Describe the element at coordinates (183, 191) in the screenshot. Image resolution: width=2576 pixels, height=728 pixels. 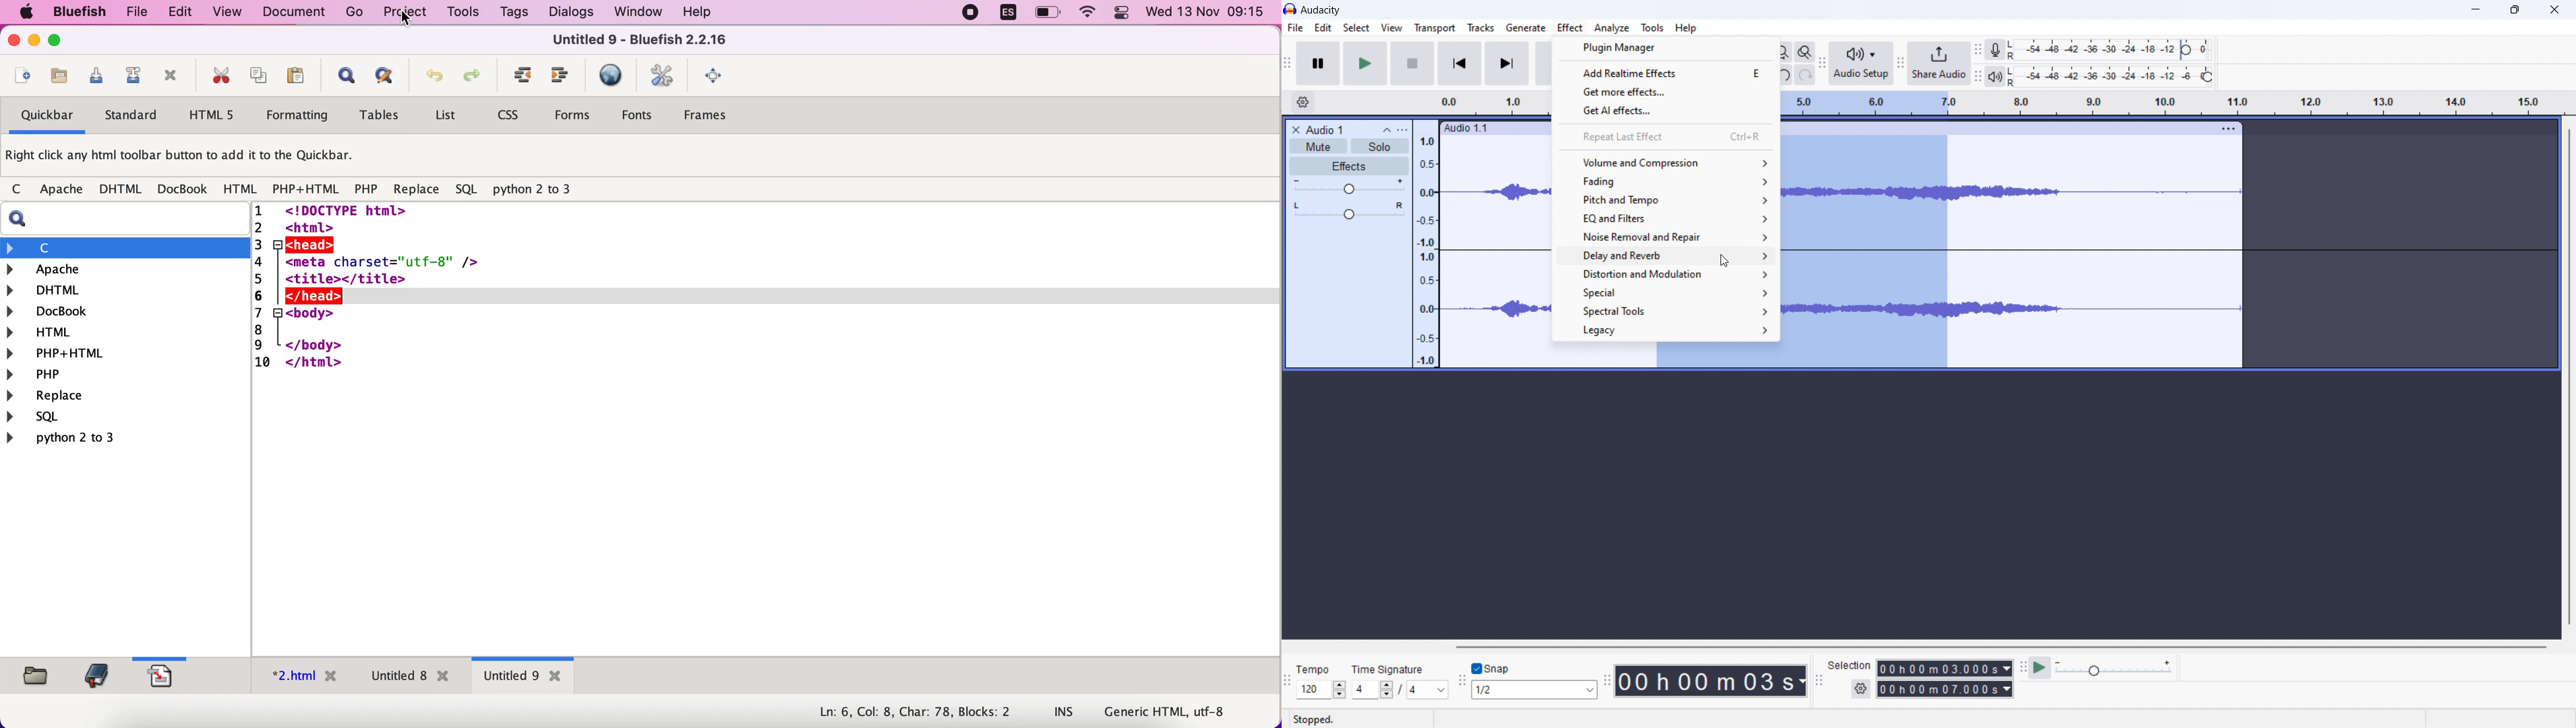
I see `docbook` at that location.